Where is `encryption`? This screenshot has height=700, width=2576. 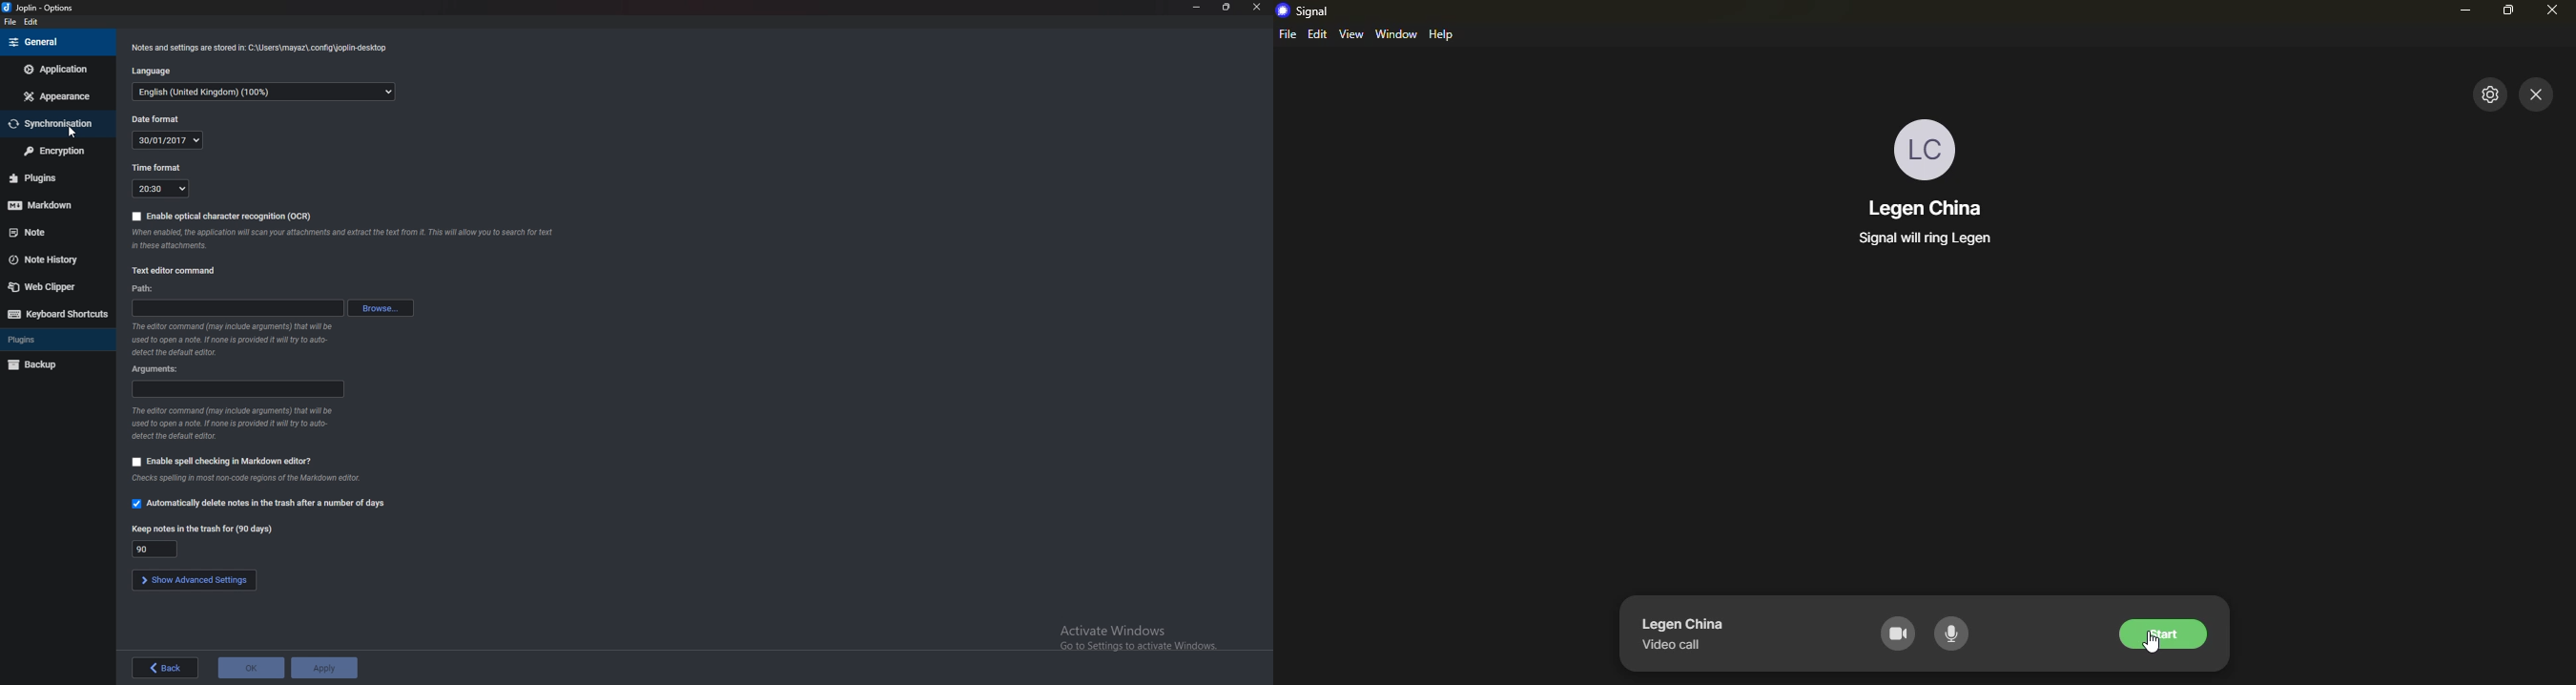
encryption is located at coordinates (57, 150).